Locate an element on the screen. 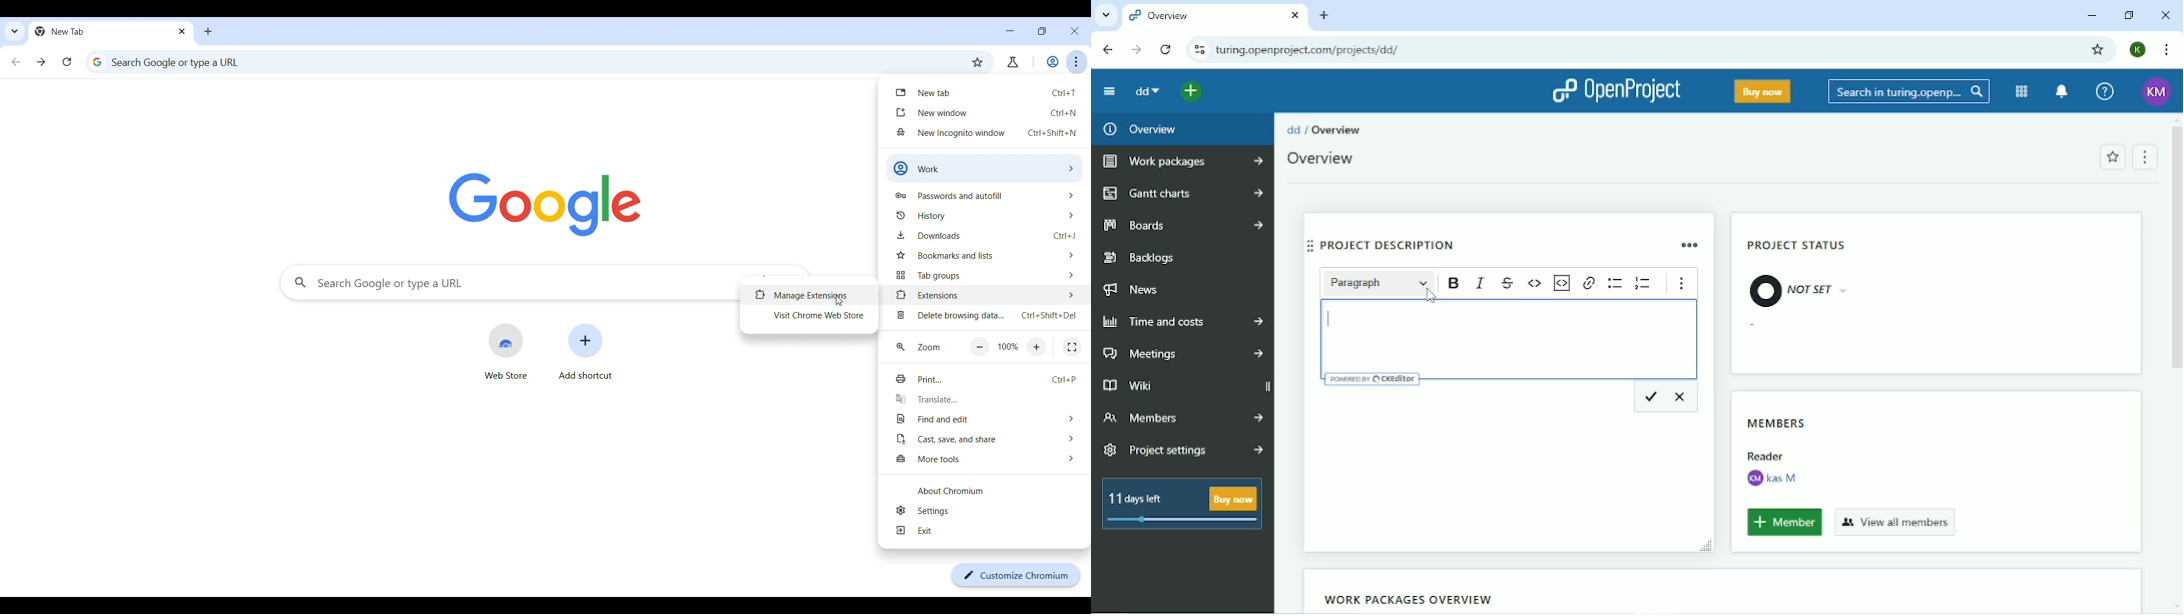 This screenshot has height=616, width=2184. Gantt charts is located at coordinates (1181, 194).